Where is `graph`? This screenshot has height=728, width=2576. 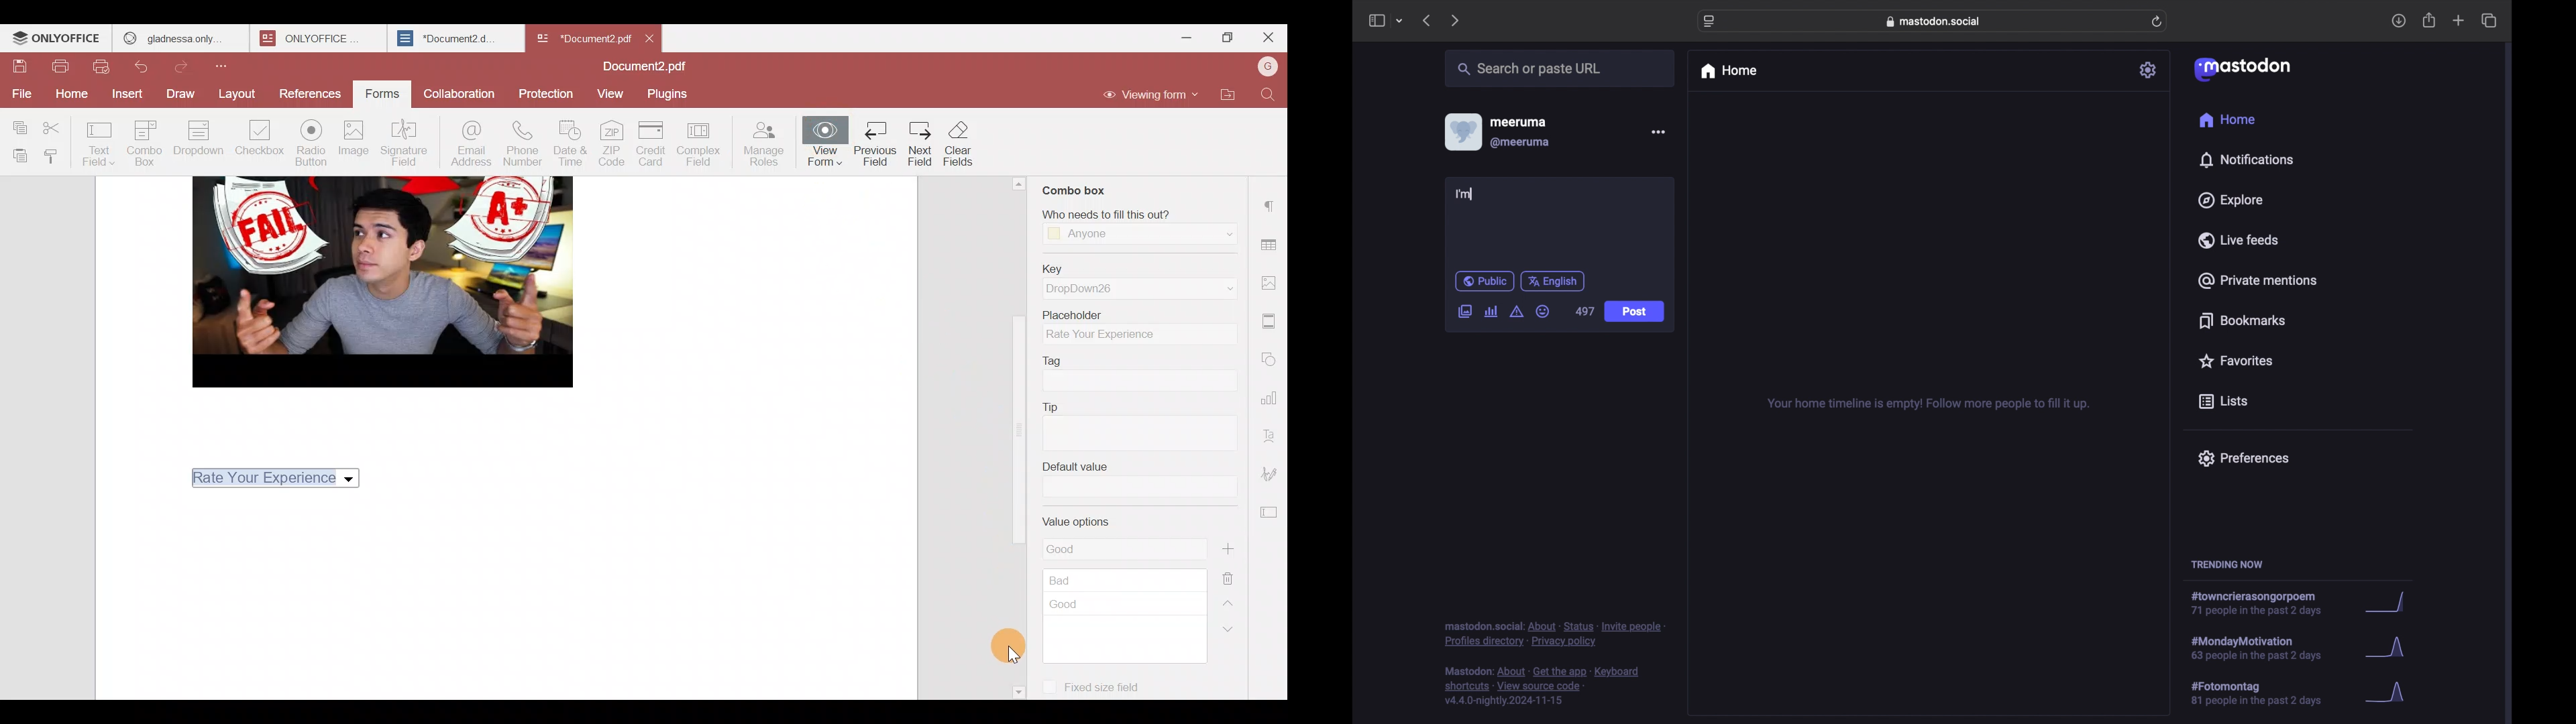 graph is located at coordinates (2390, 603).